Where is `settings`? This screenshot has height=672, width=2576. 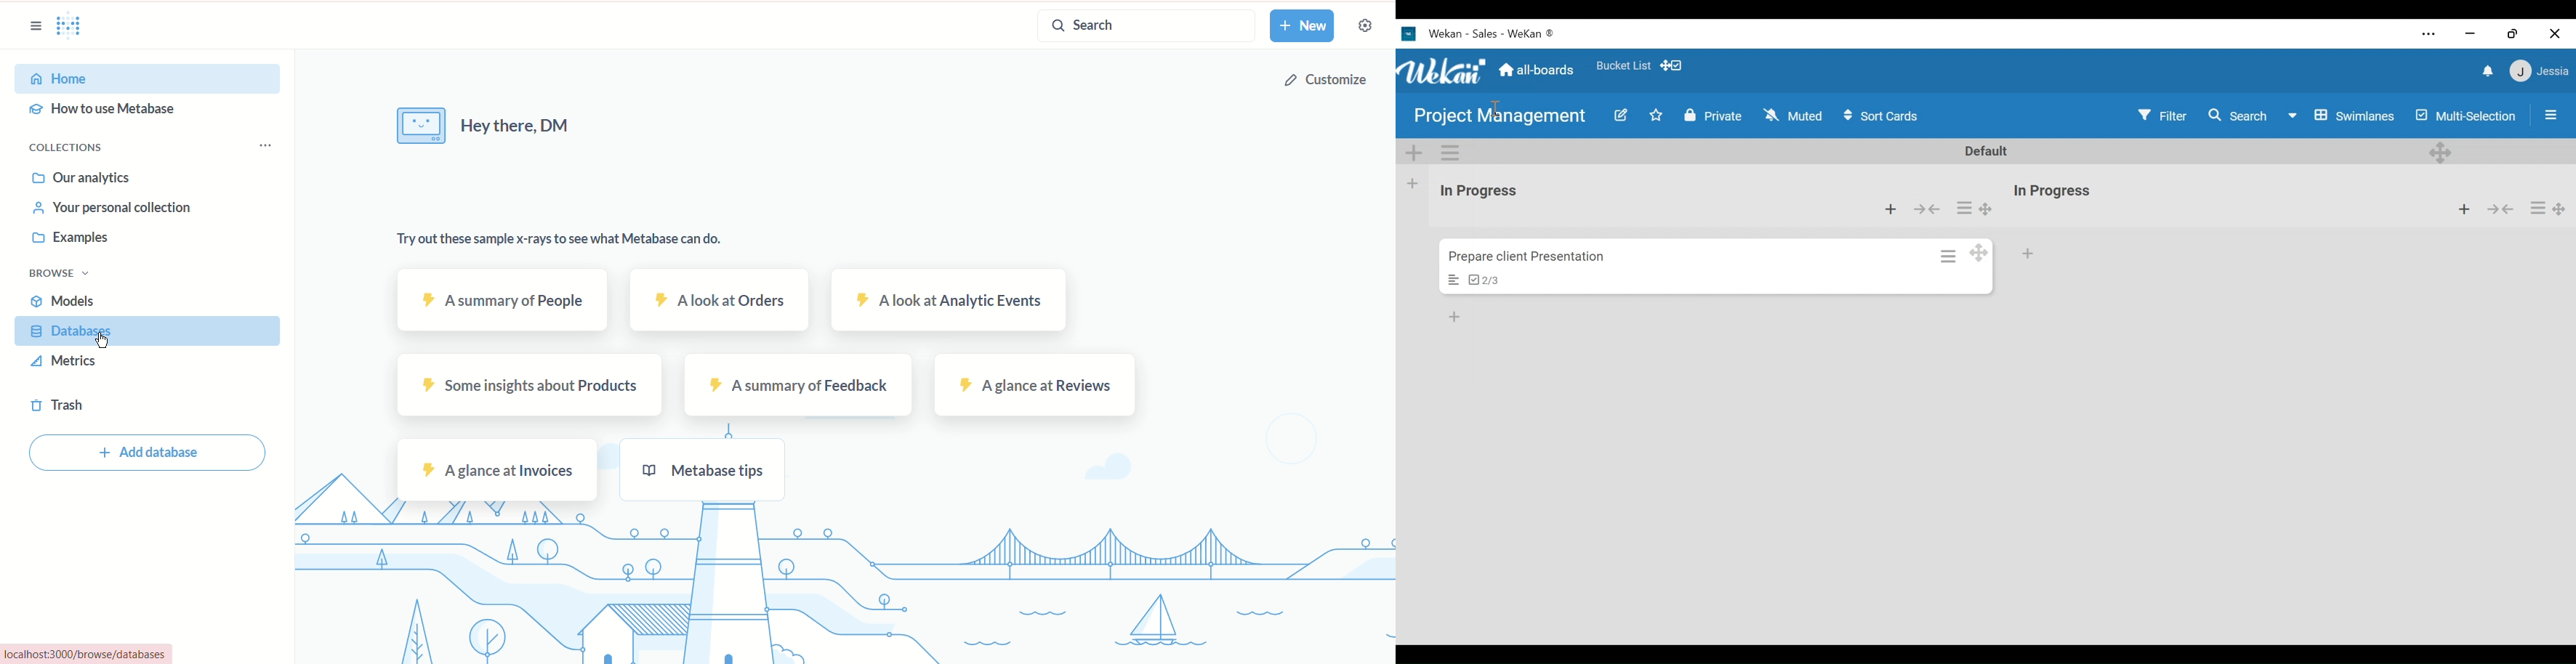
settings is located at coordinates (1367, 26).